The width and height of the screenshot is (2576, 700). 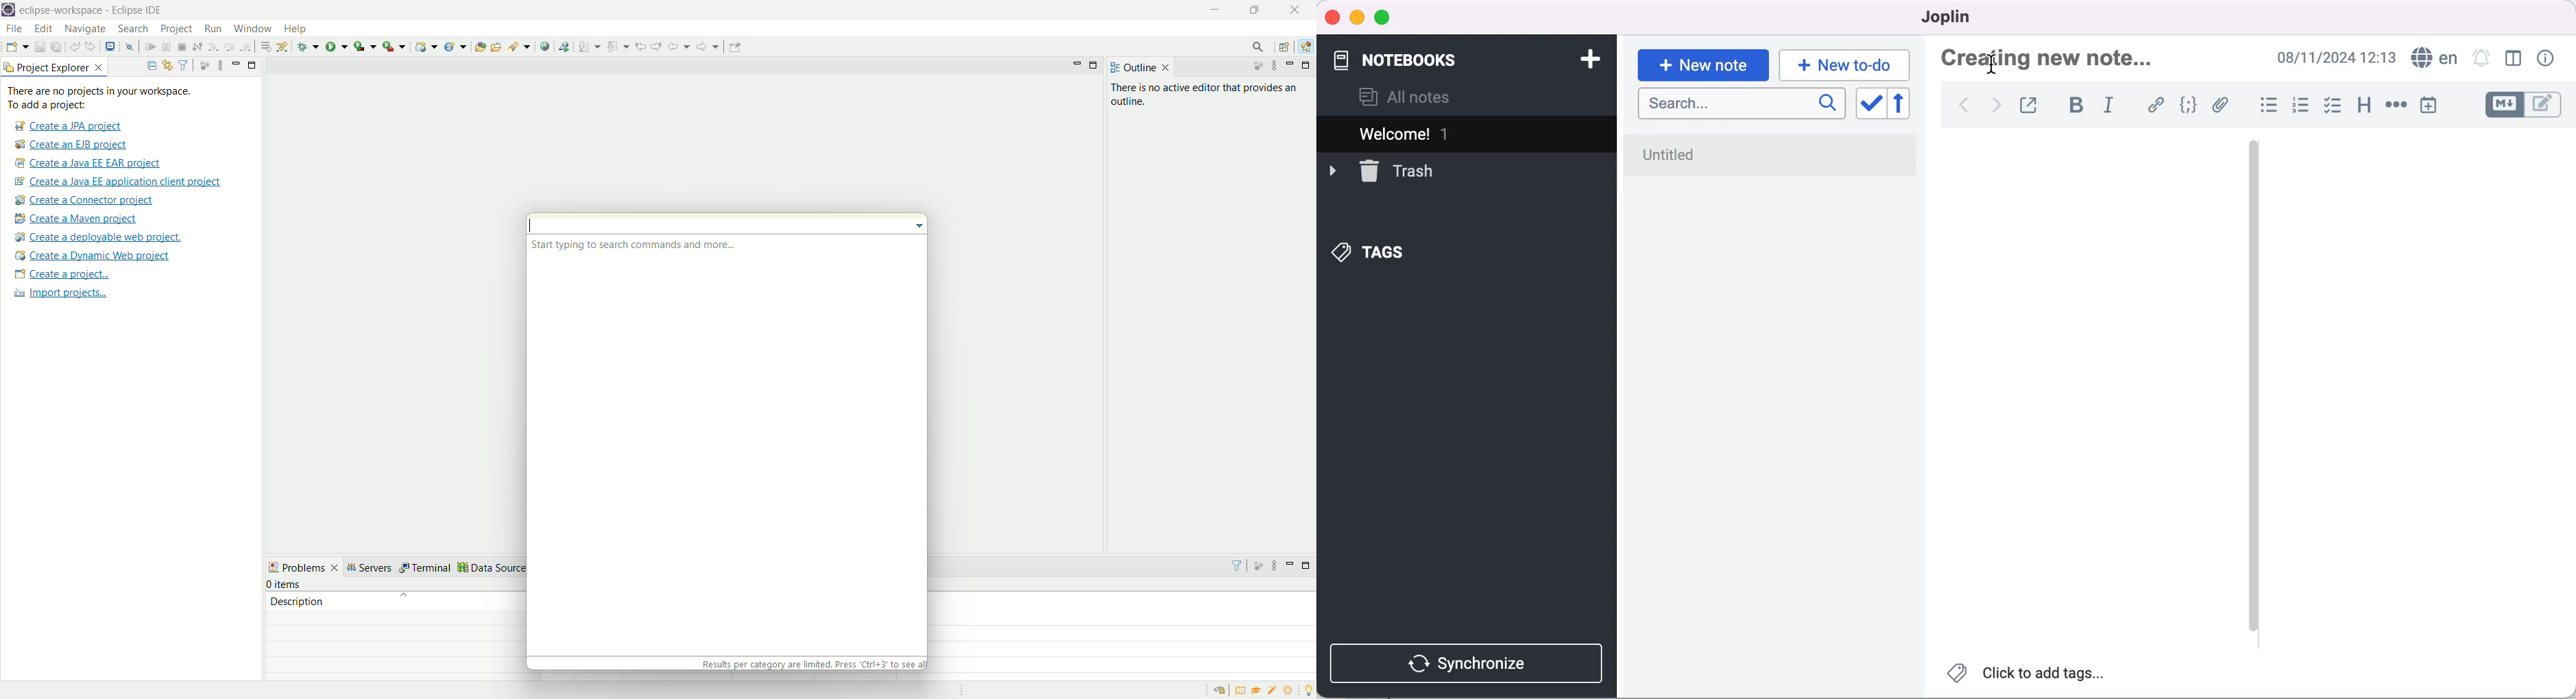 What do you see at coordinates (2333, 57) in the screenshot?
I see `08/11/2024 12:13` at bounding box center [2333, 57].